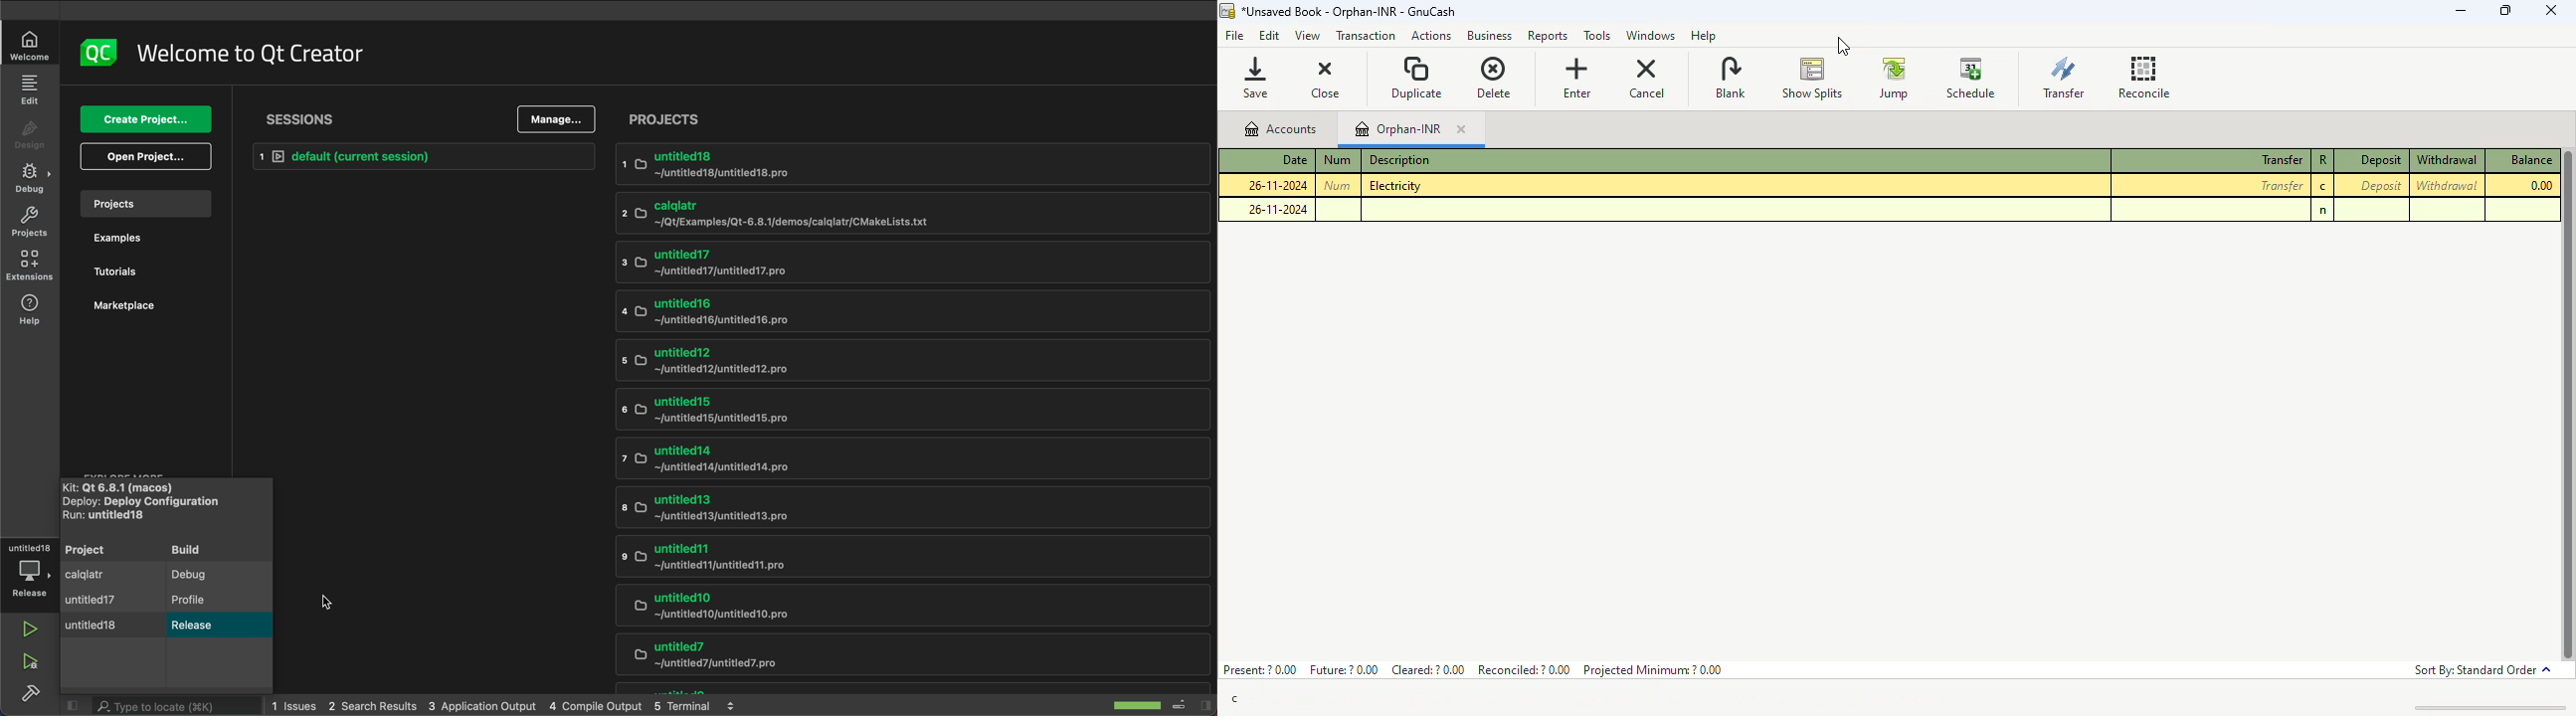  Describe the element at coordinates (143, 509) in the screenshot. I see `deploy and run` at that location.